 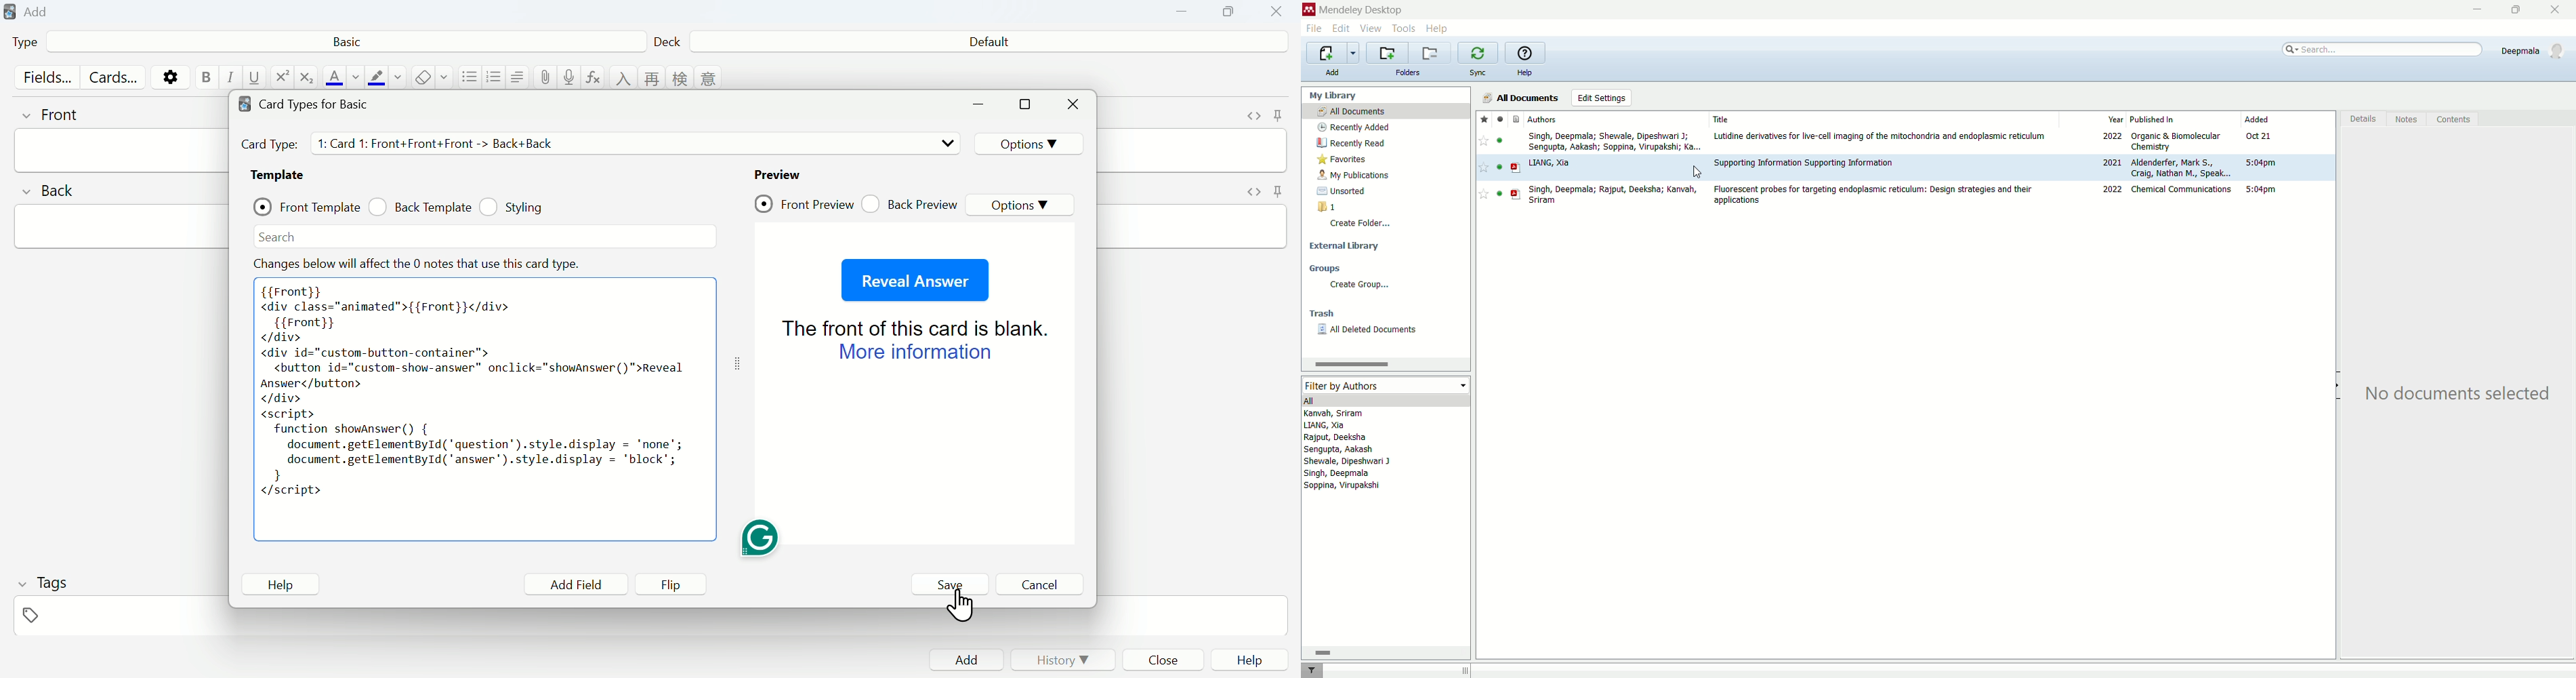 What do you see at coordinates (1385, 651) in the screenshot?
I see `horizontal scroll bar` at bounding box center [1385, 651].